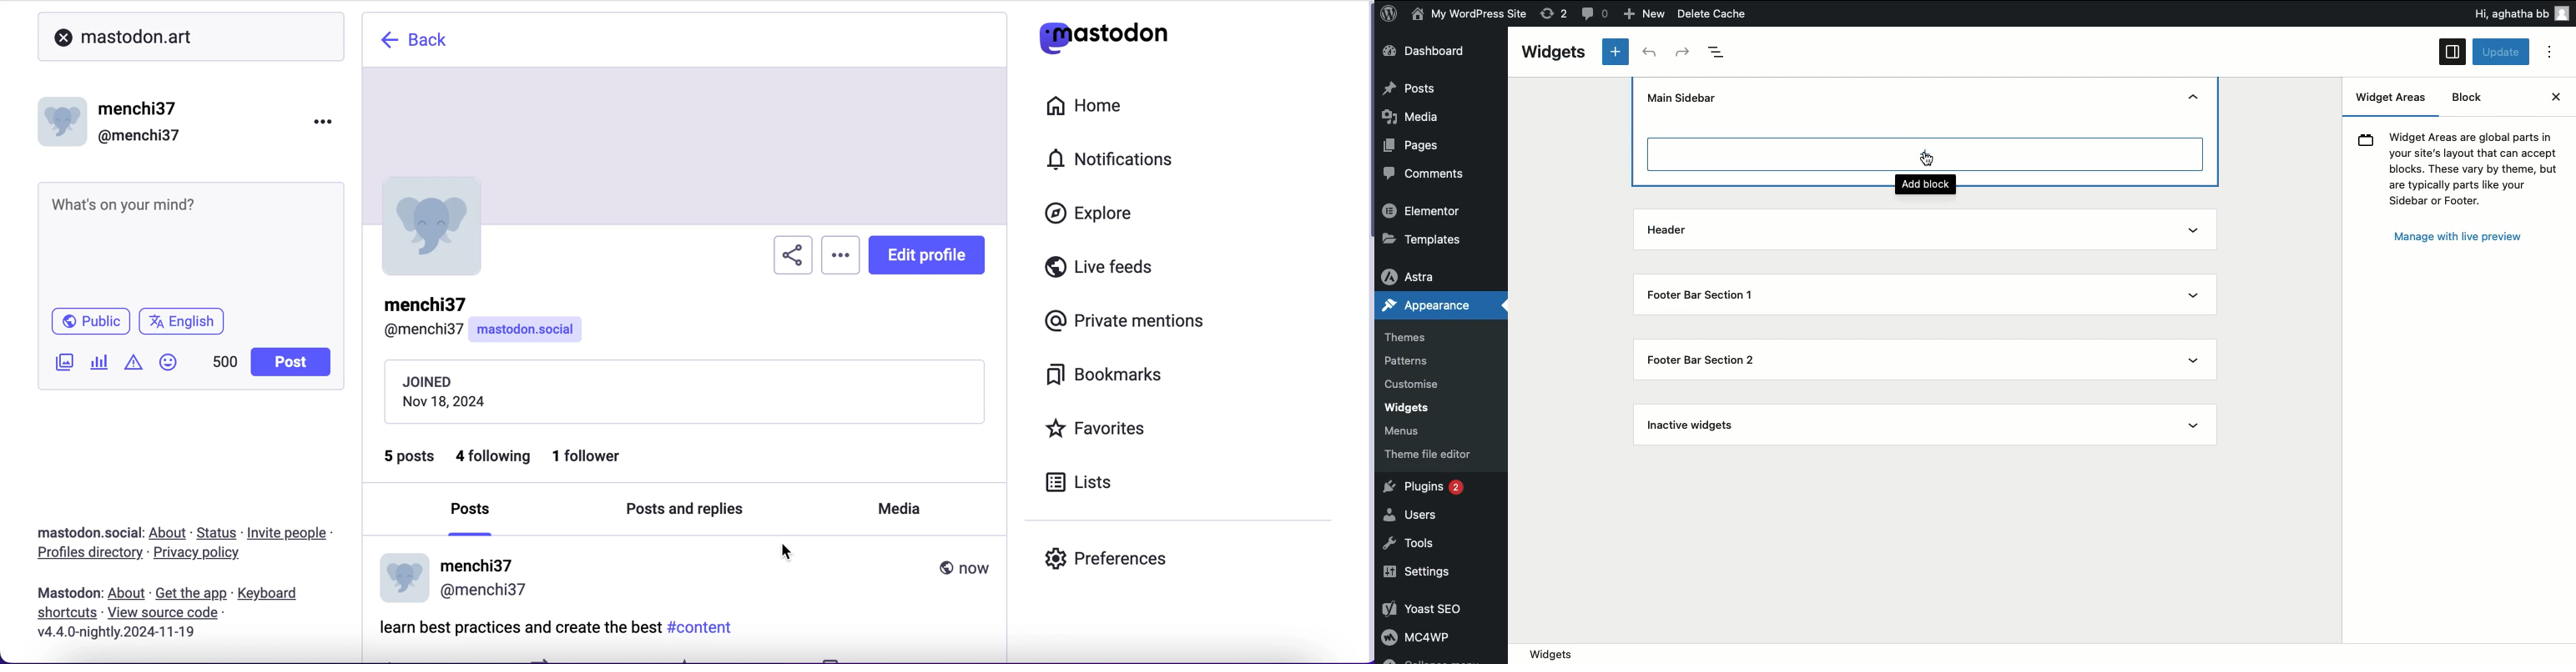 The height and width of the screenshot is (672, 2576). I want to click on 5 posts, so click(409, 456).